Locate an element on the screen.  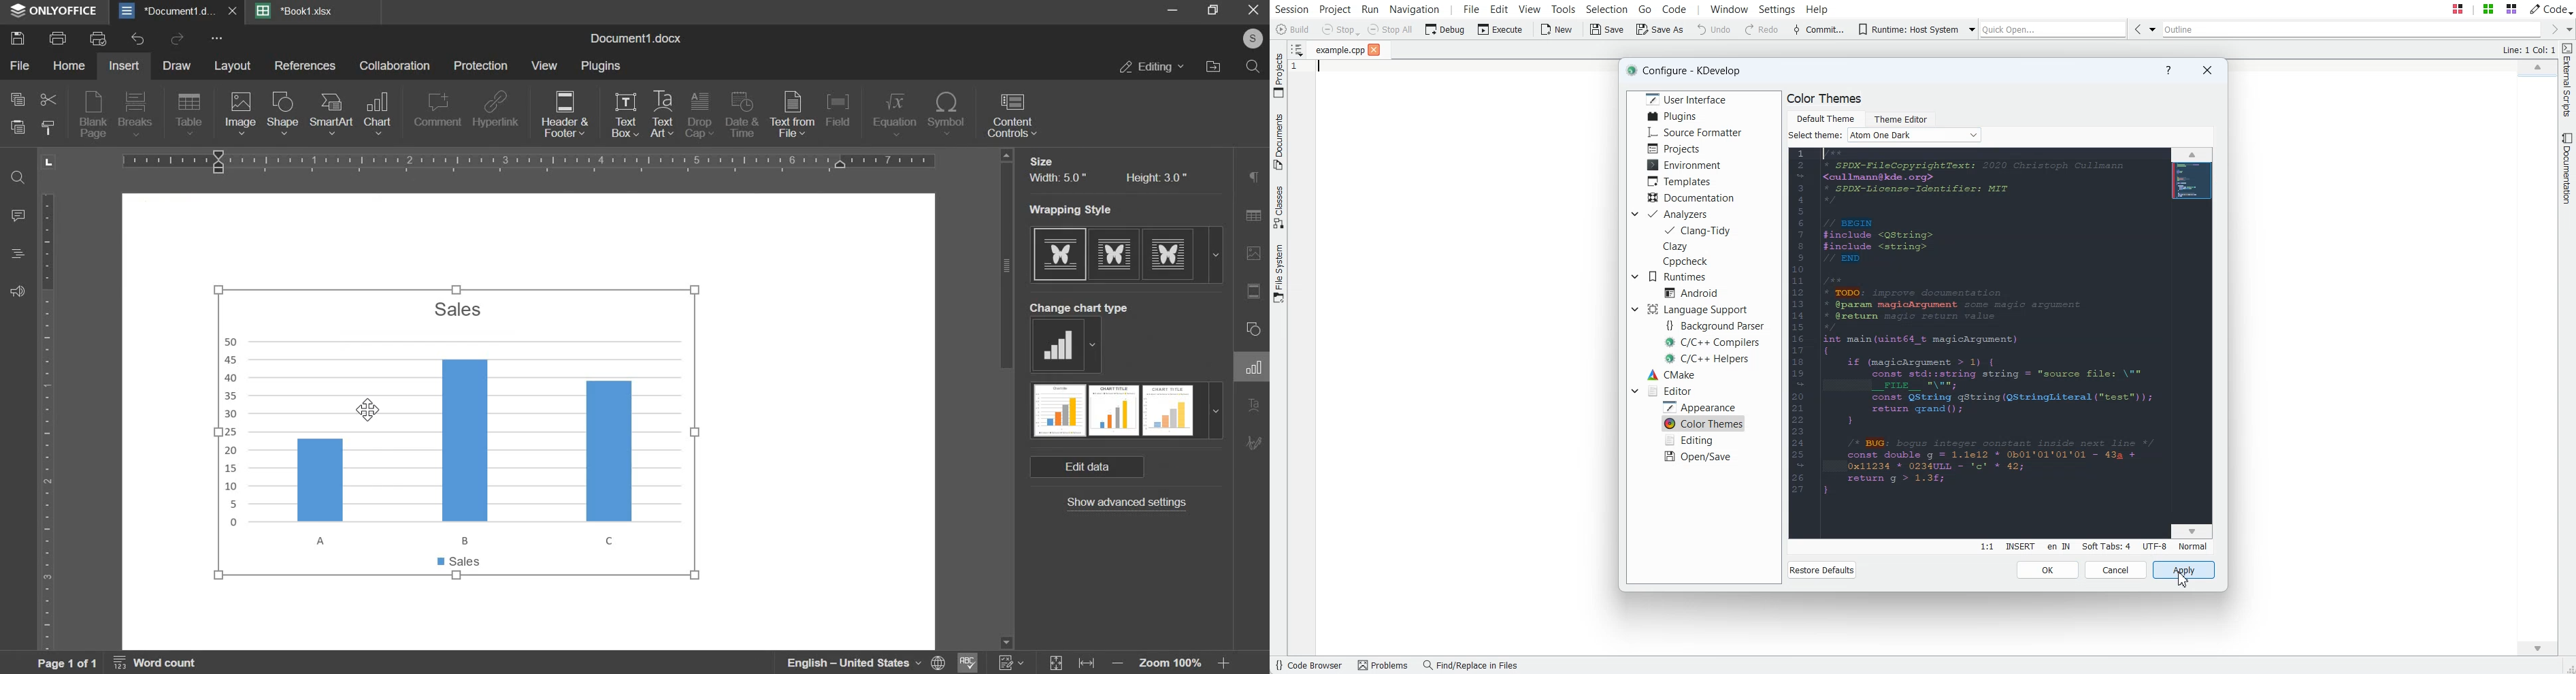
drop cap is located at coordinates (700, 116).